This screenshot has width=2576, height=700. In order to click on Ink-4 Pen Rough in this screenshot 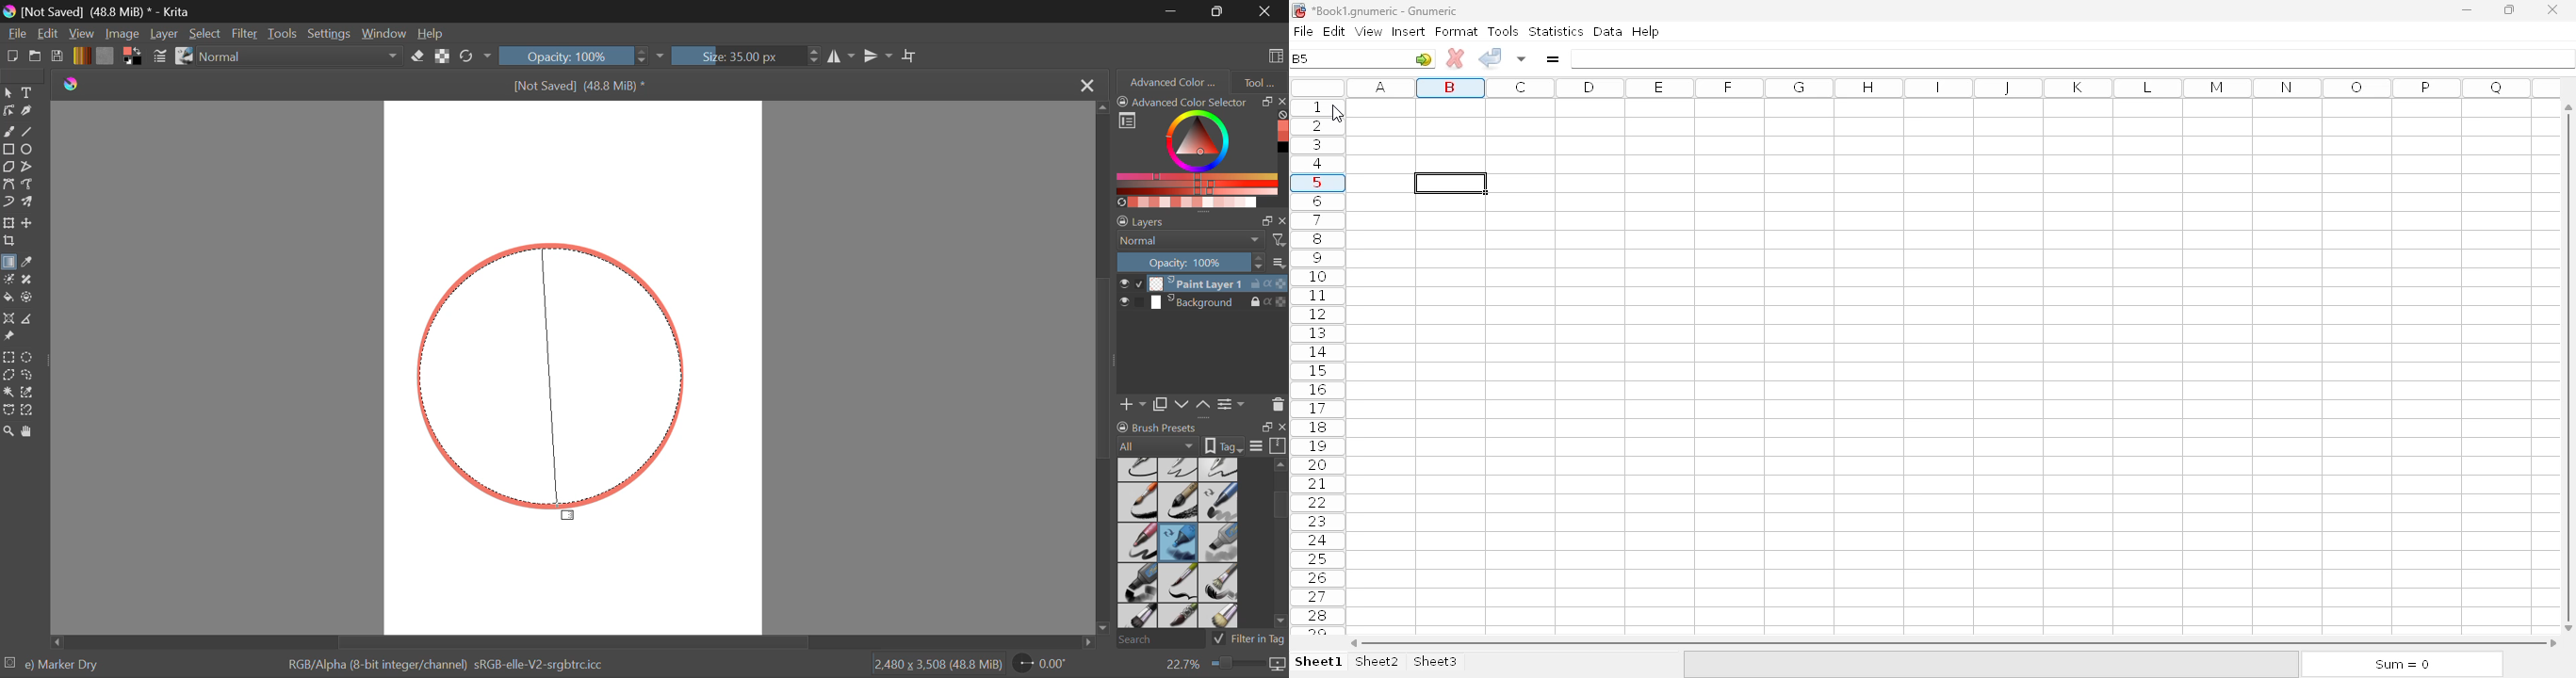, I will do `click(1220, 469)`.